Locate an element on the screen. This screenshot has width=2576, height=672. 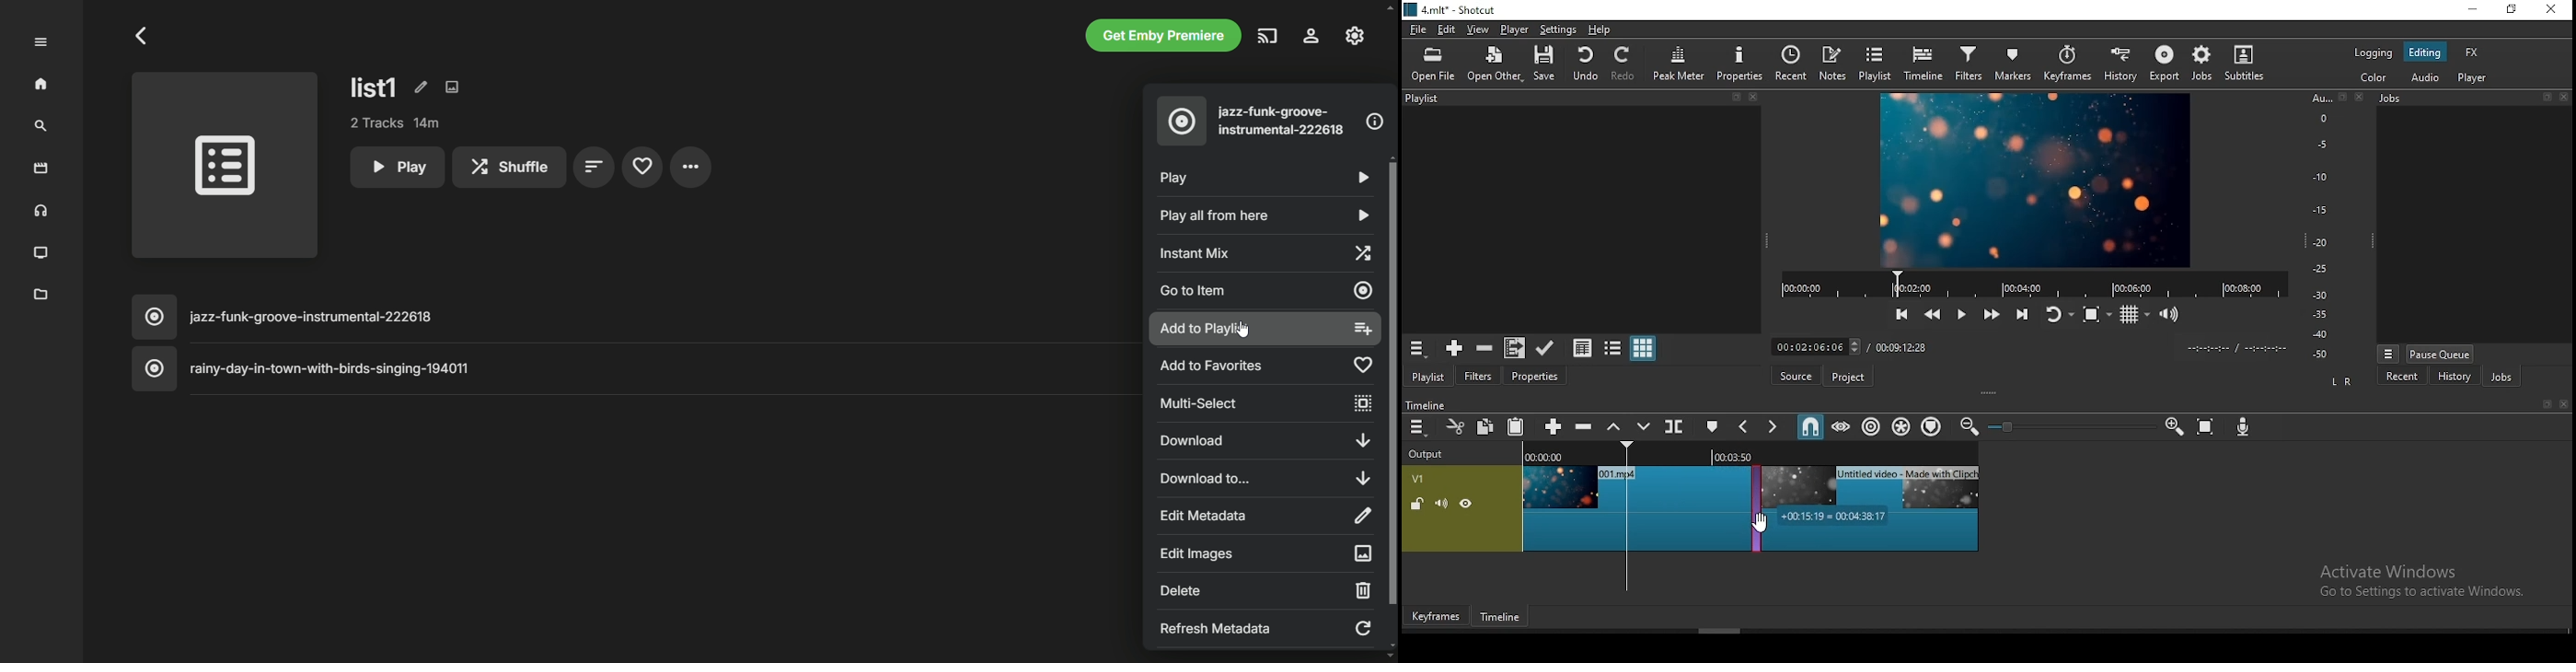
project is located at coordinates (1846, 376).